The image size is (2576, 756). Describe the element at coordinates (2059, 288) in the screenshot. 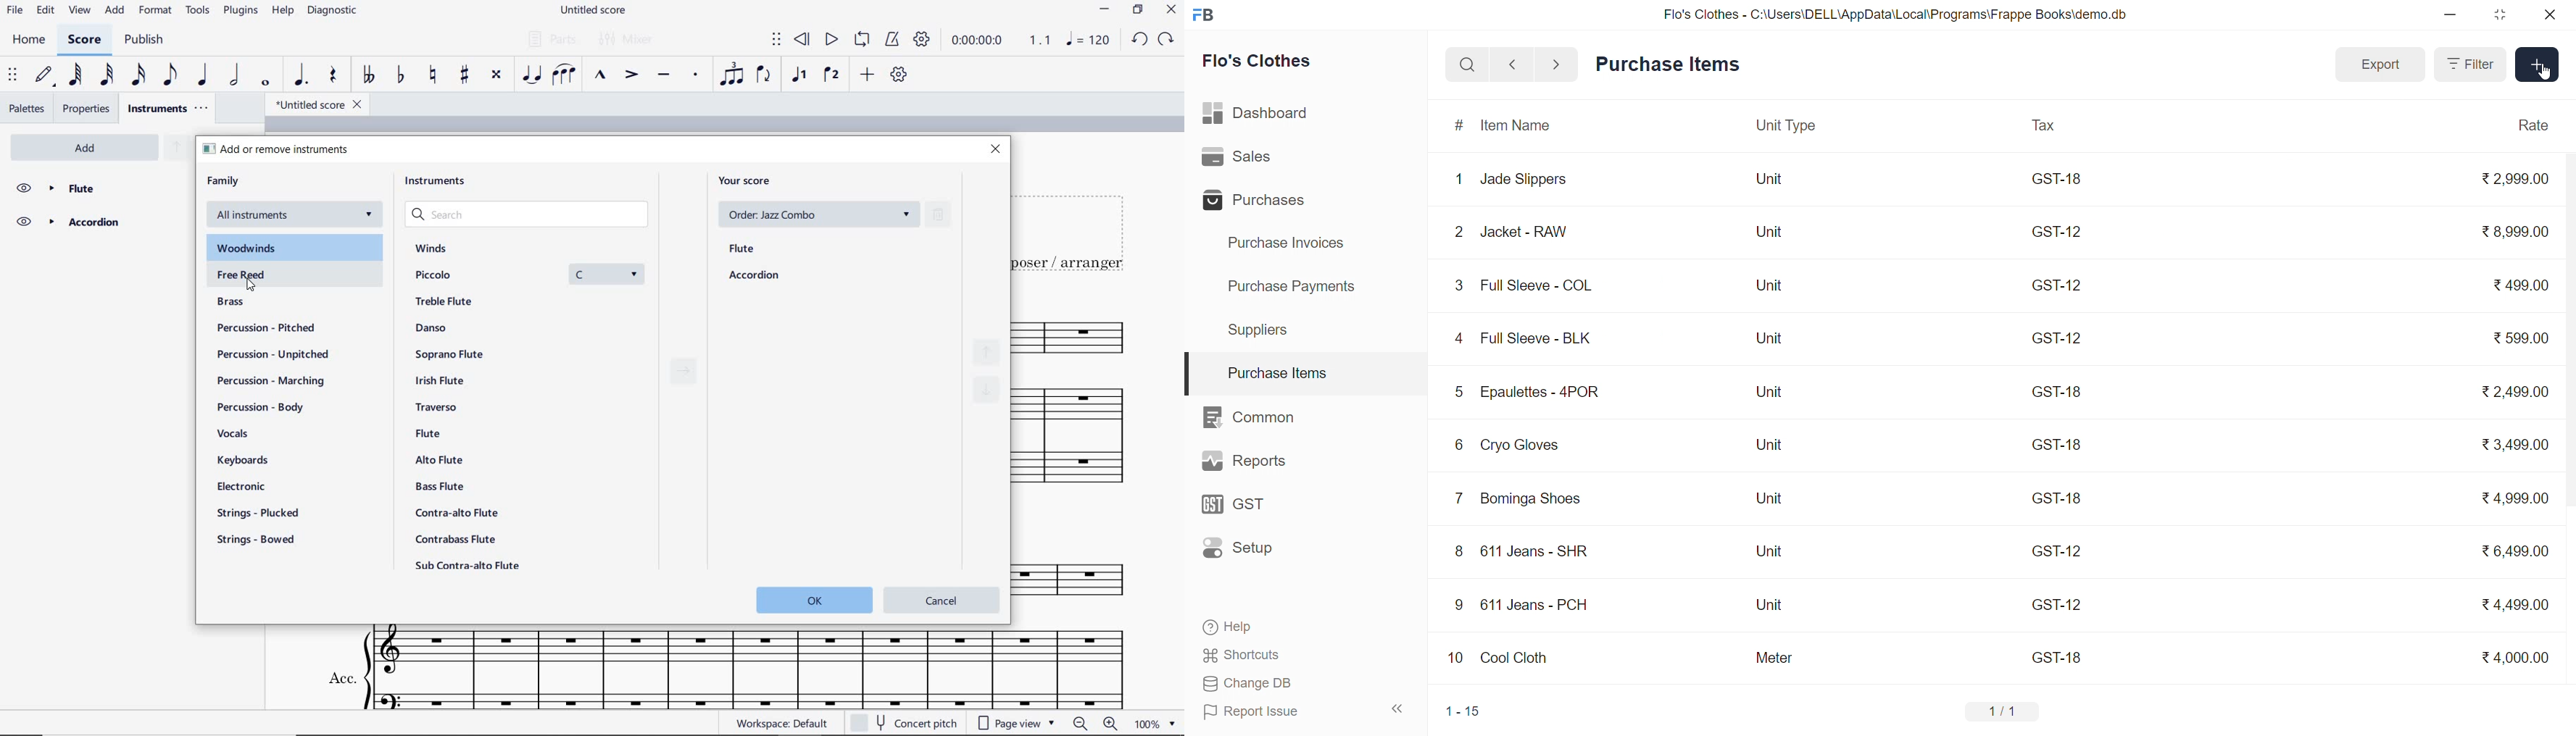

I see `GST-12` at that location.